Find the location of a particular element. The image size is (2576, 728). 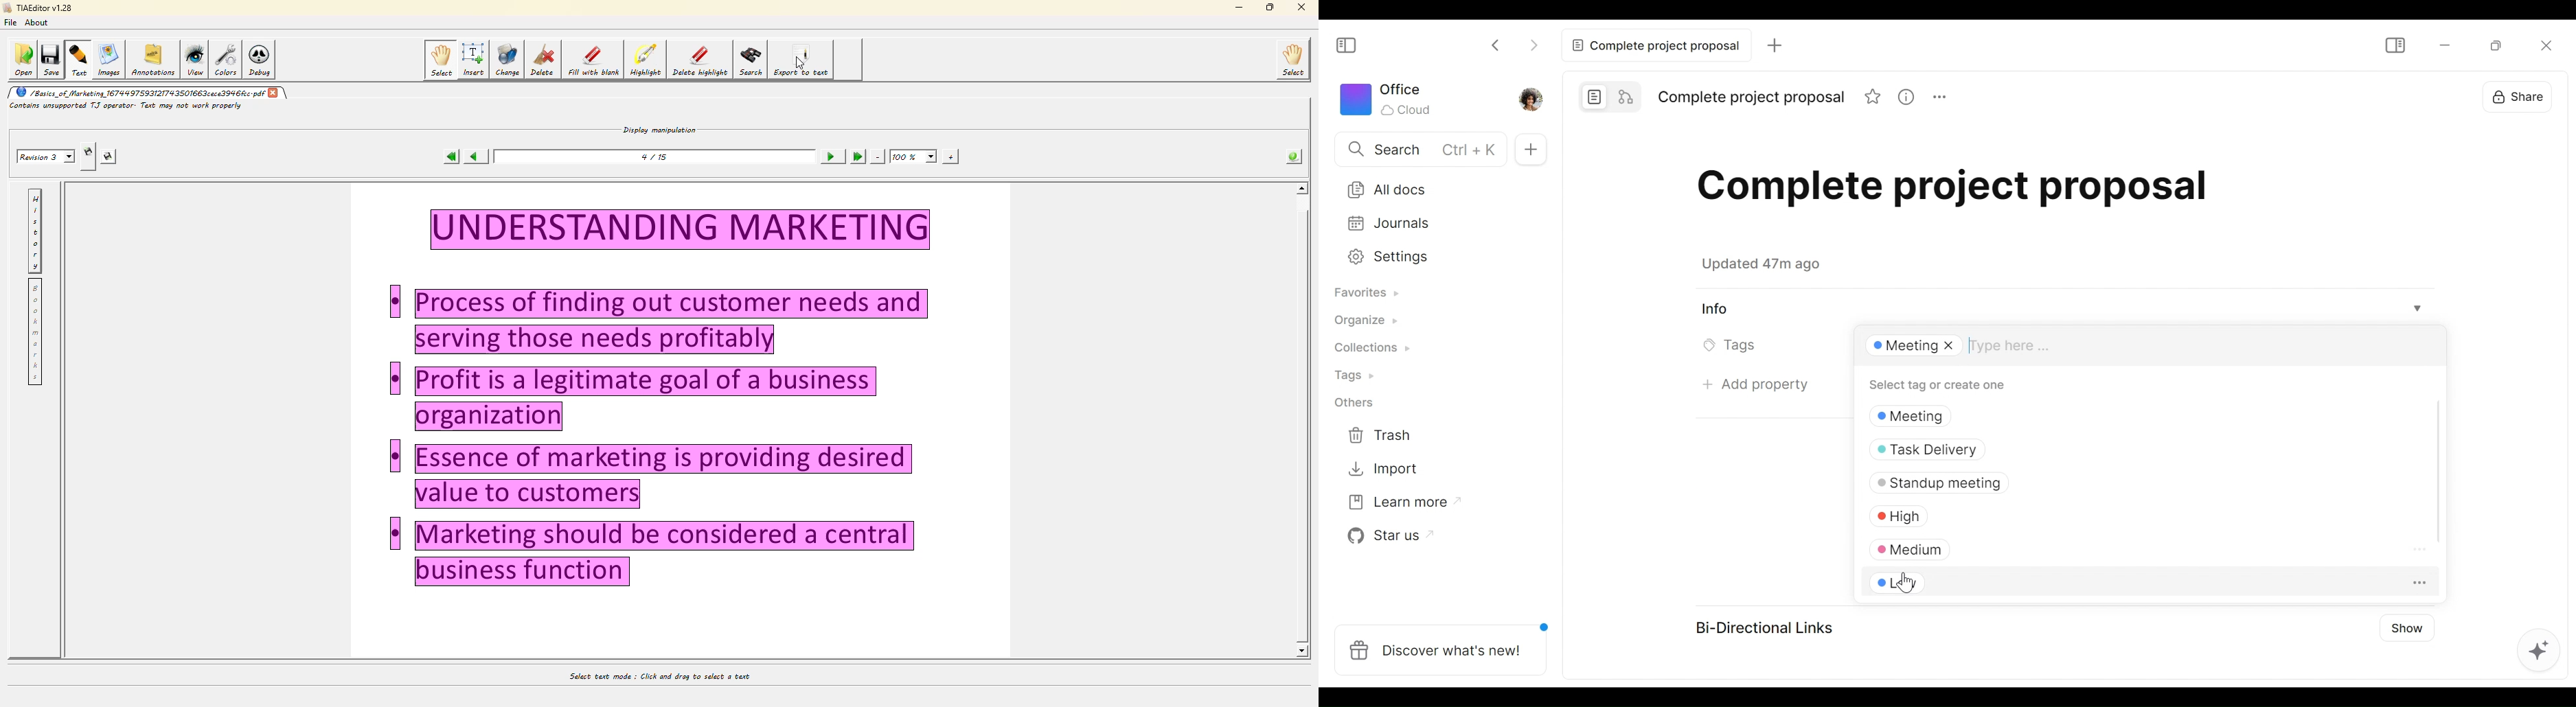

Discover what's new is located at coordinates (1441, 648).